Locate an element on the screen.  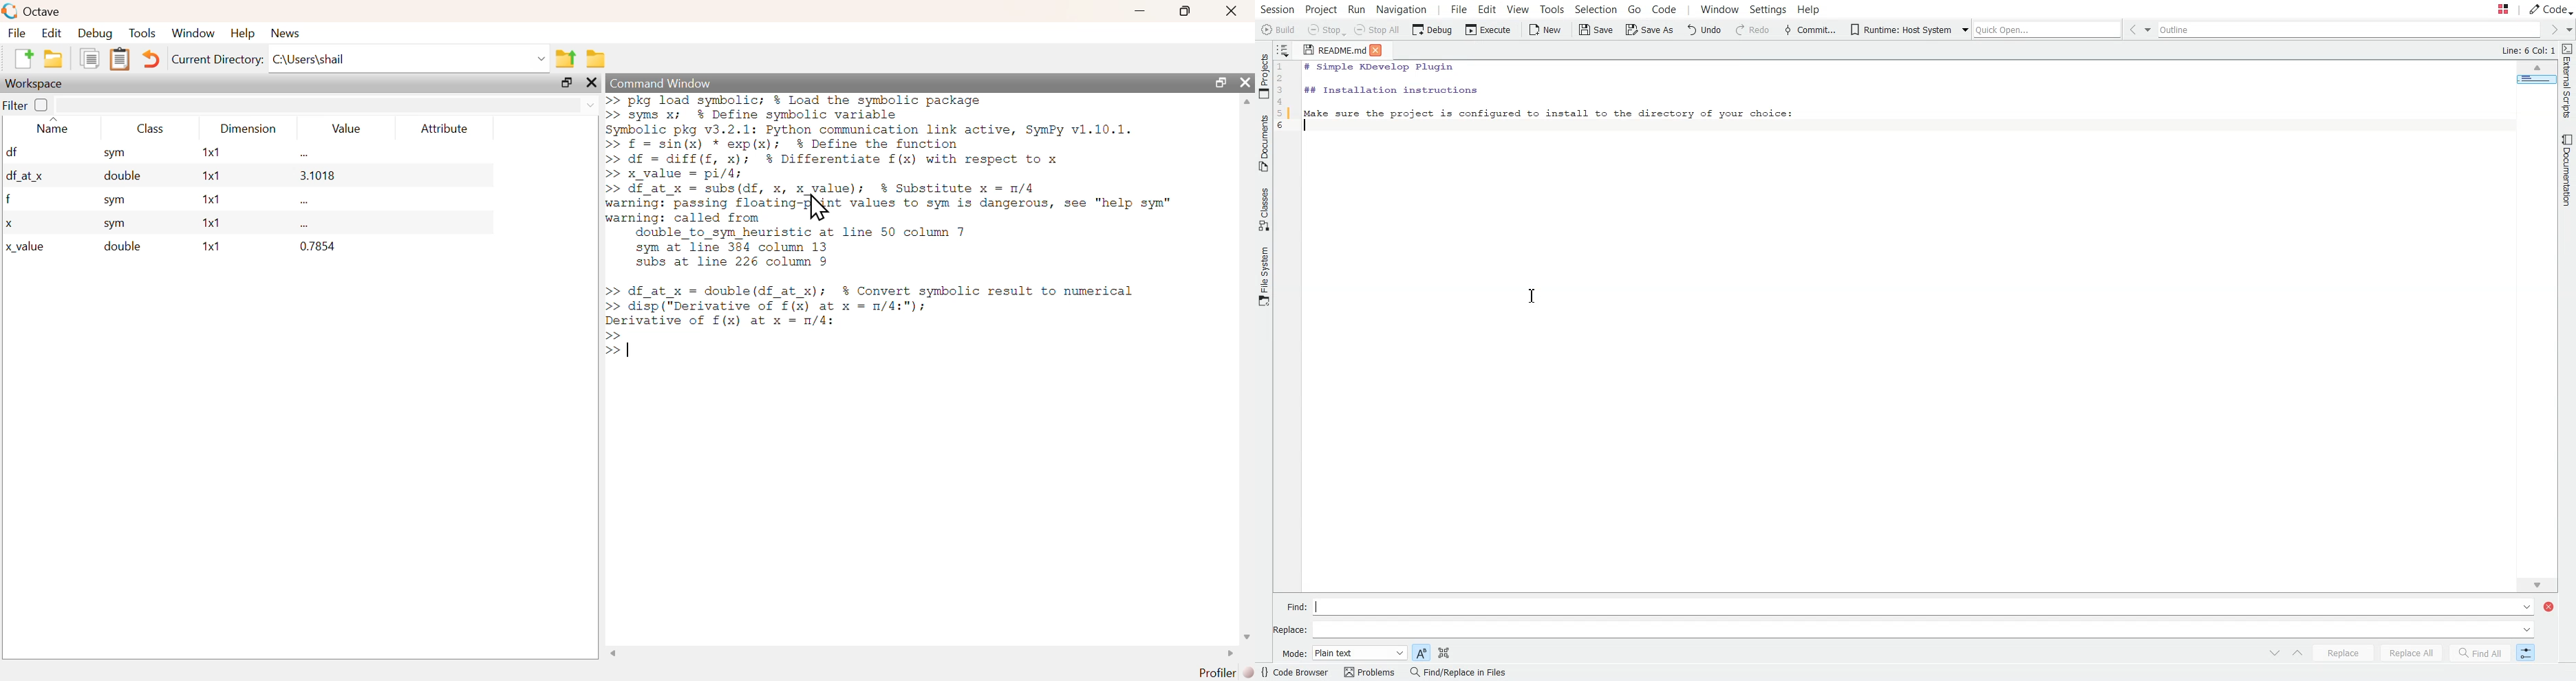
Edit is located at coordinates (1488, 9).